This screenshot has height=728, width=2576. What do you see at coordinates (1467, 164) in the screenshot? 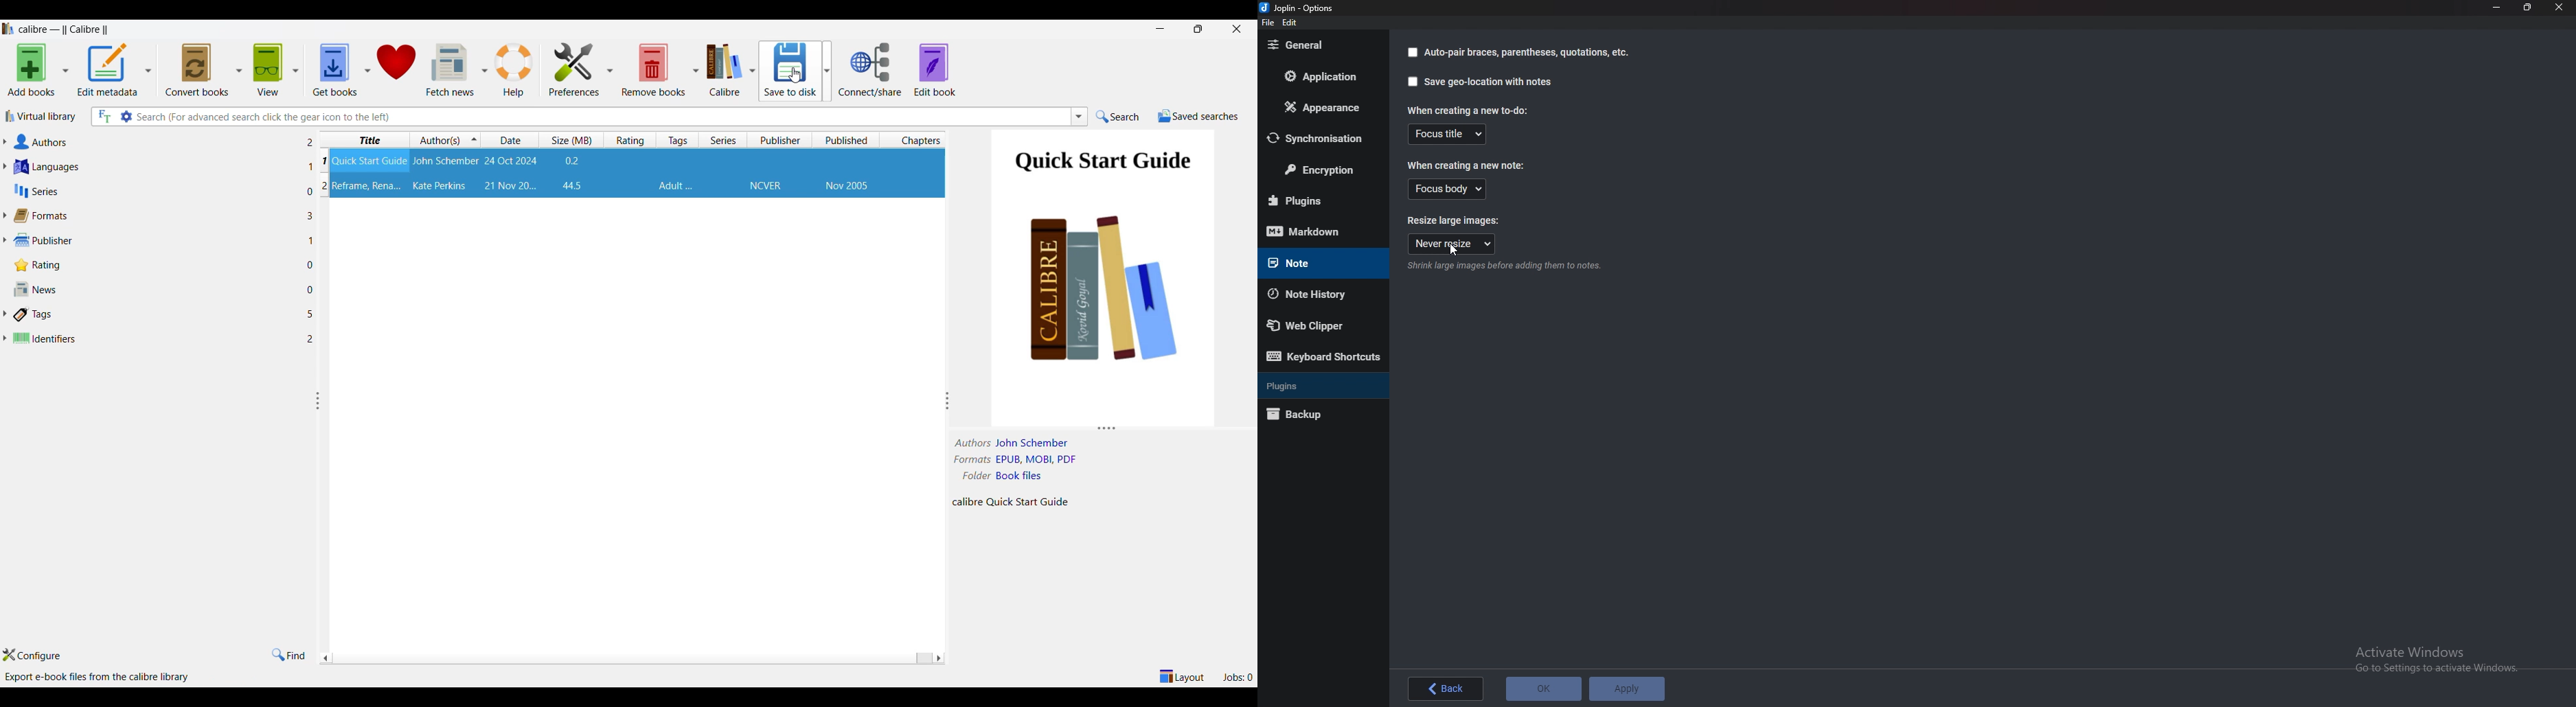
I see `When creating a new note` at bounding box center [1467, 164].